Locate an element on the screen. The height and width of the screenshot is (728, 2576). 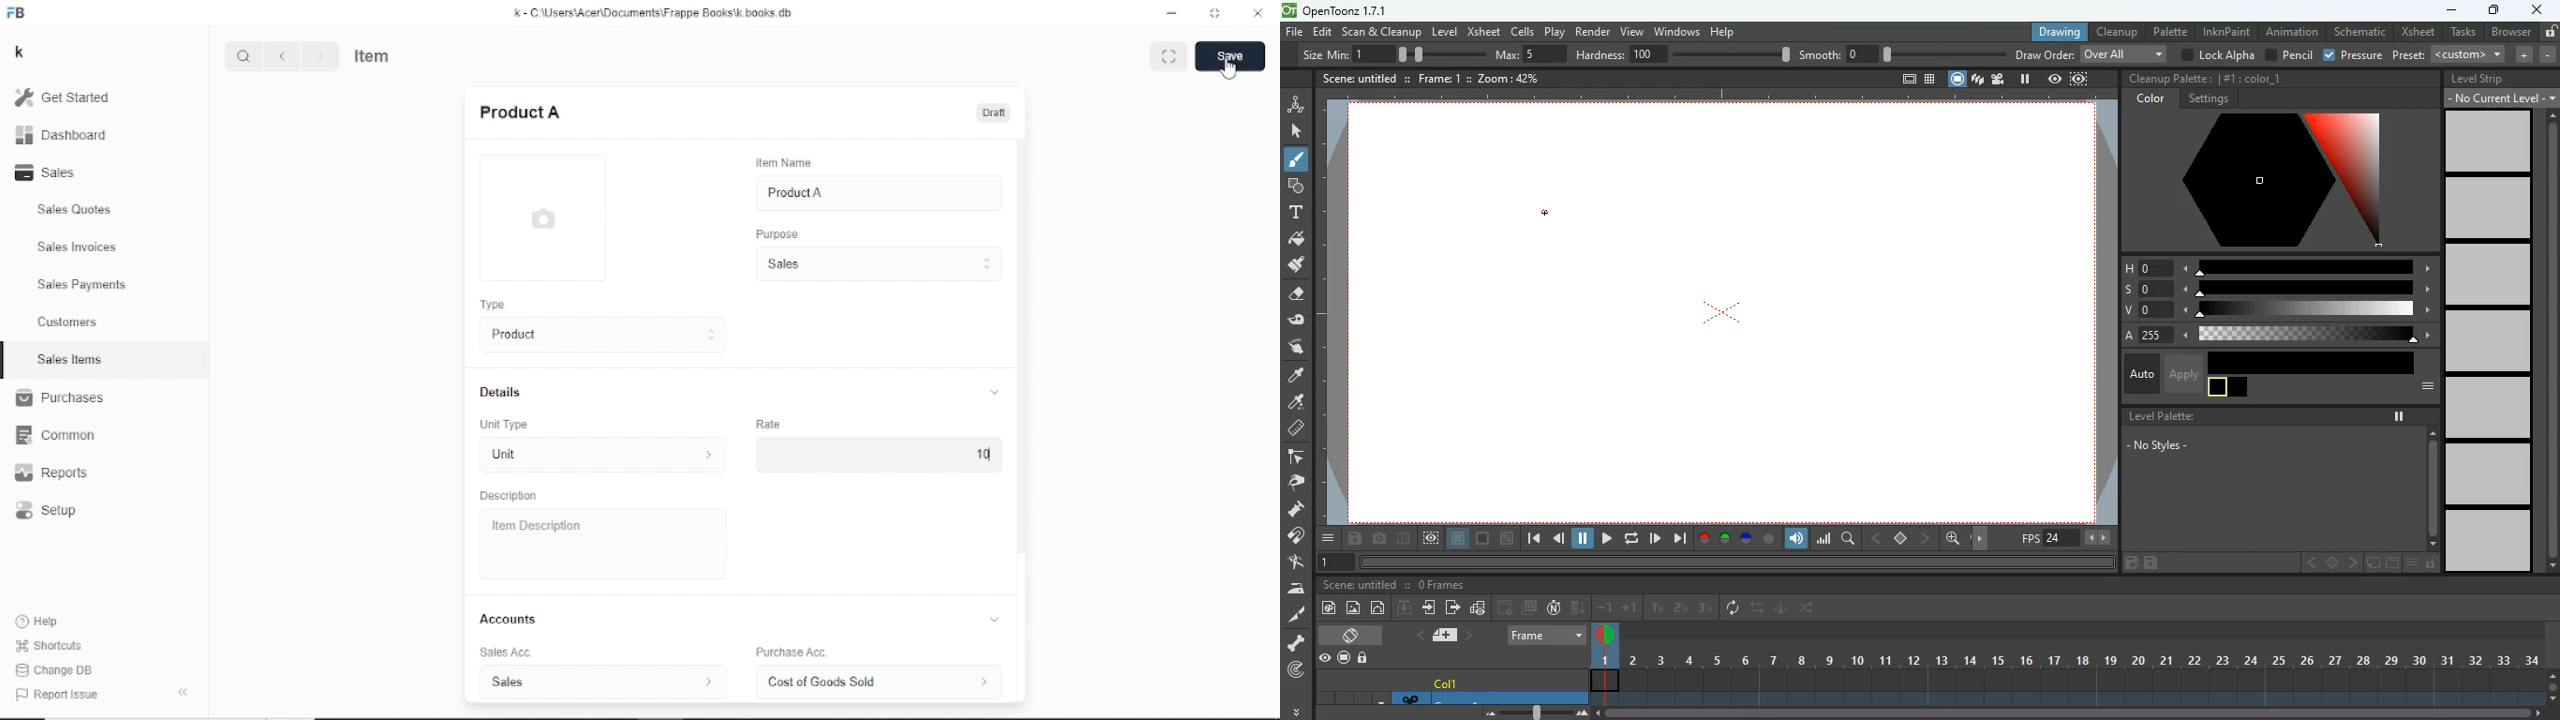
Cursor is located at coordinates (989, 455).